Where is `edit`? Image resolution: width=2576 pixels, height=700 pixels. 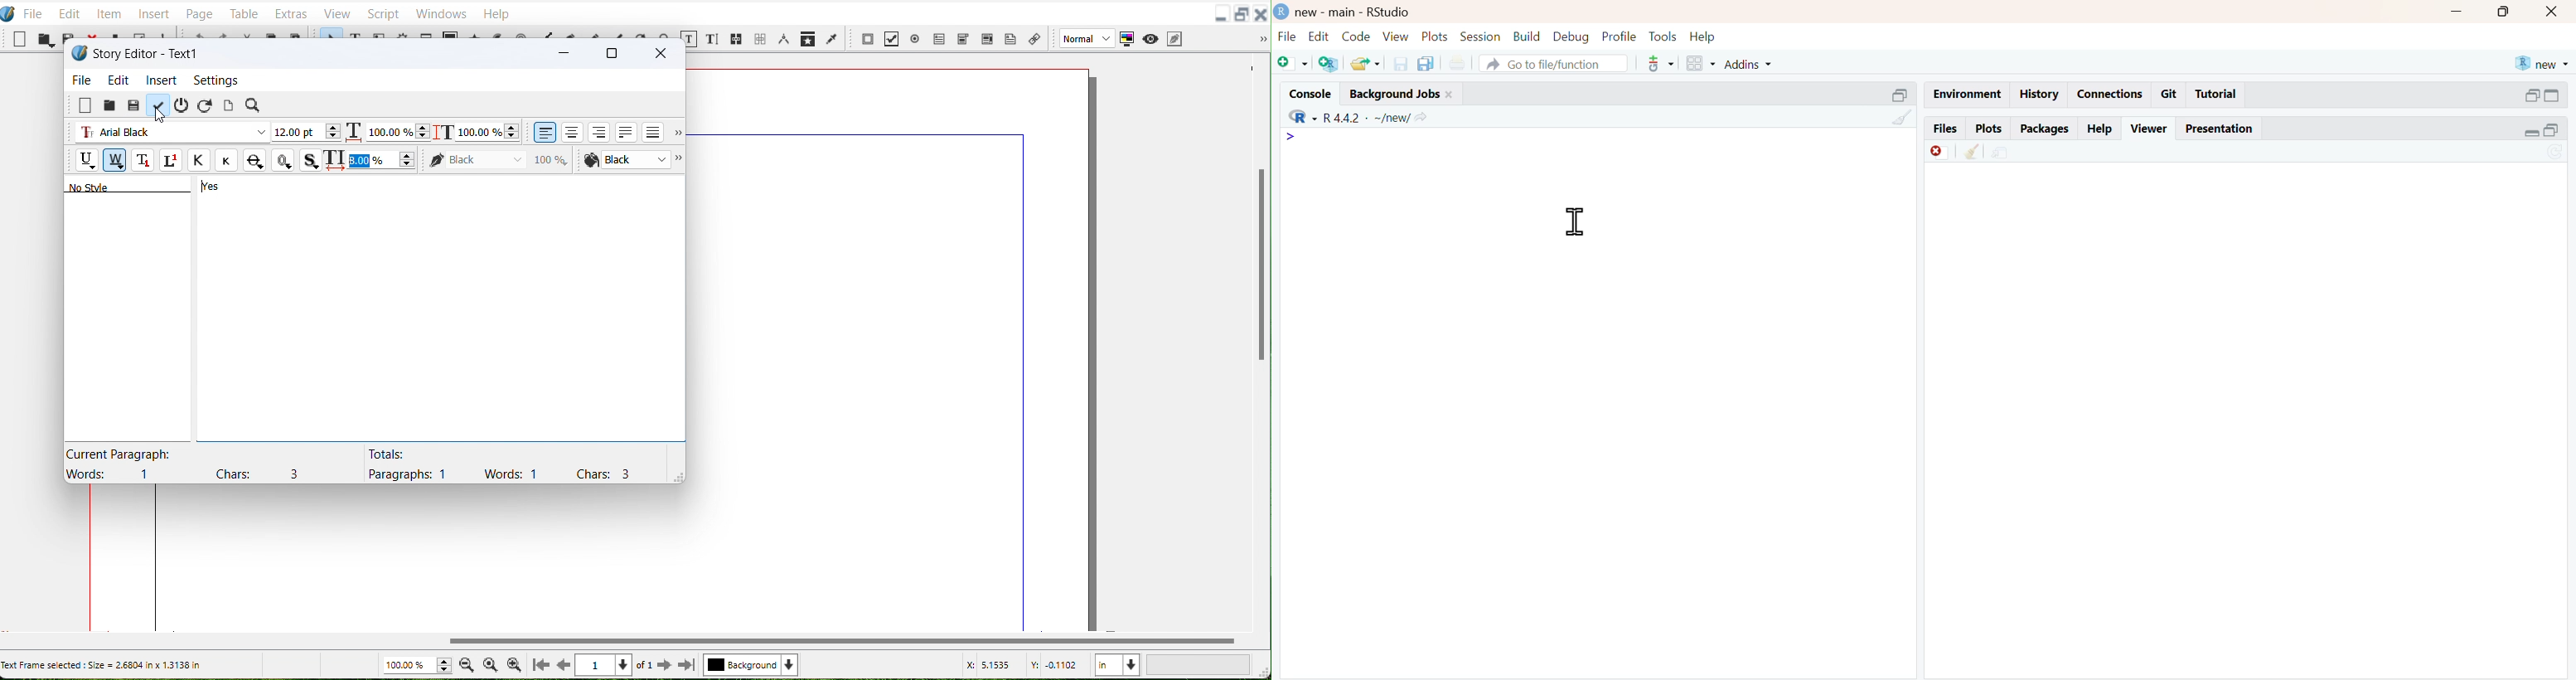
edit is located at coordinates (1320, 37).